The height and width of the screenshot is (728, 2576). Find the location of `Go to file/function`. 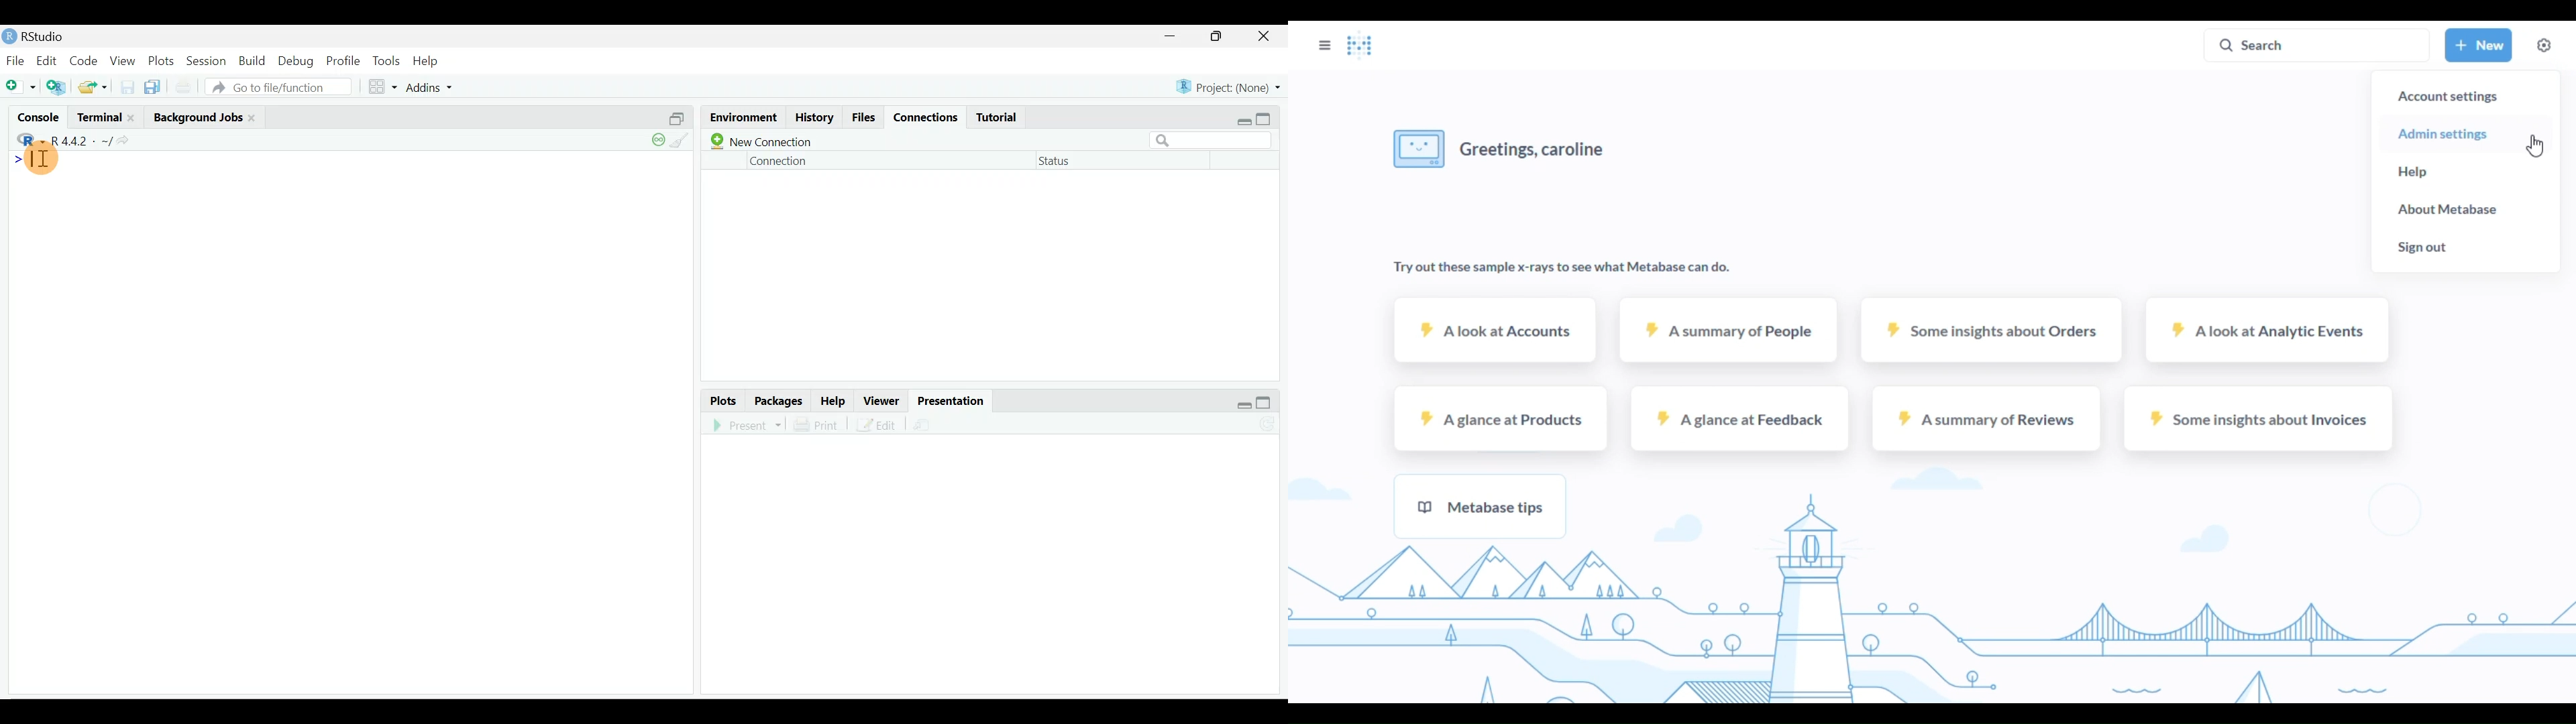

Go to file/function is located at coordinates (277, 88).